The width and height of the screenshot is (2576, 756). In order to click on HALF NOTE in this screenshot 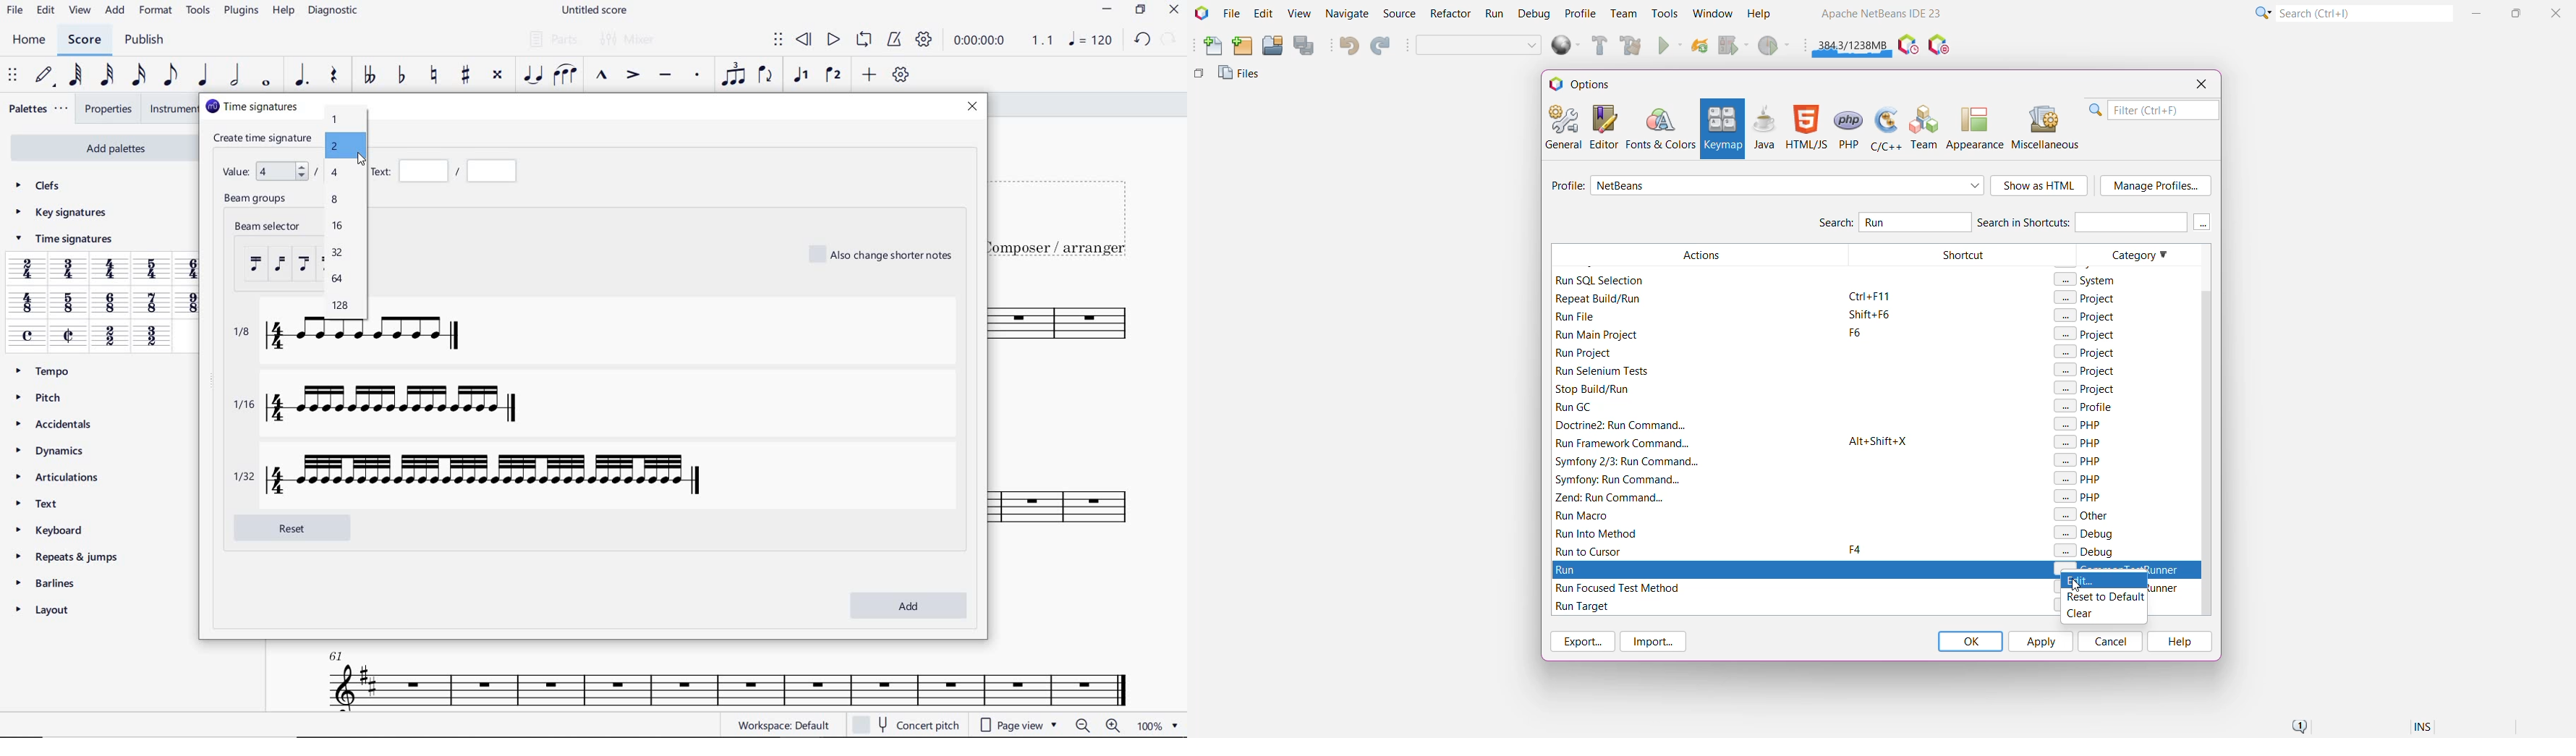, I will do `click(234, 76)`.